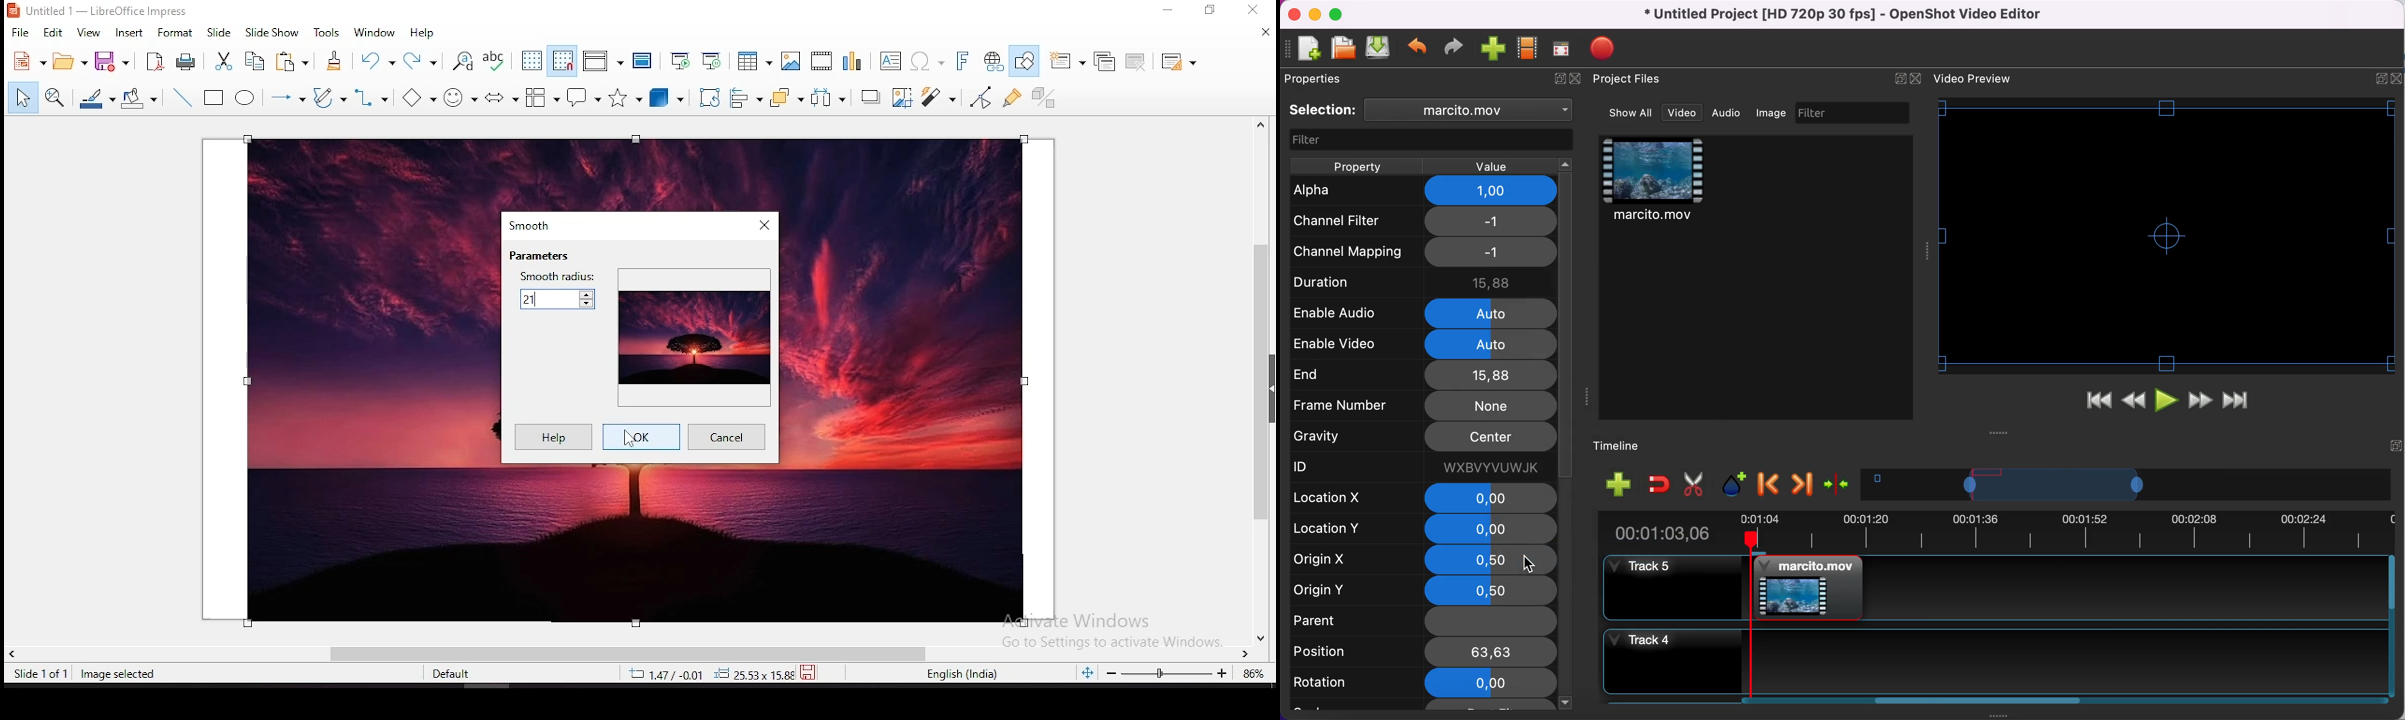  What do you see at coordinates (1068, 60) in the screenshot?
I see `new slide` at bounding box center [1068, 60].